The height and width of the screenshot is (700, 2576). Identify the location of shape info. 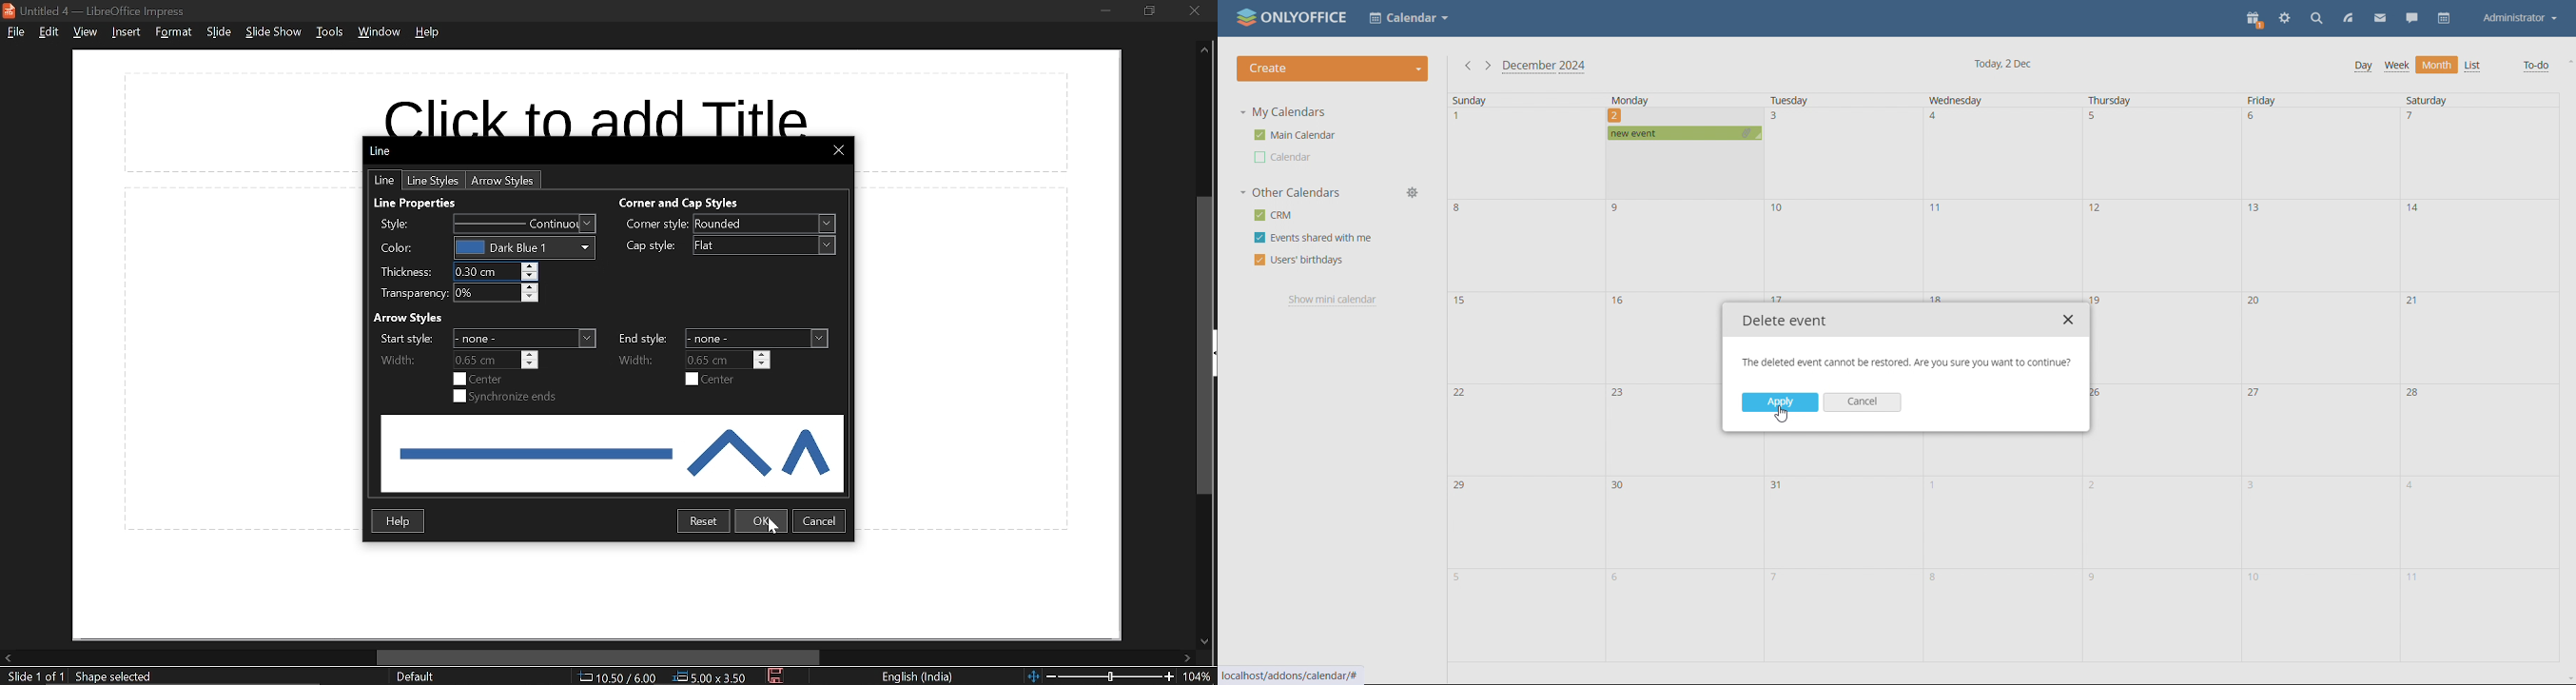
(116, 676).